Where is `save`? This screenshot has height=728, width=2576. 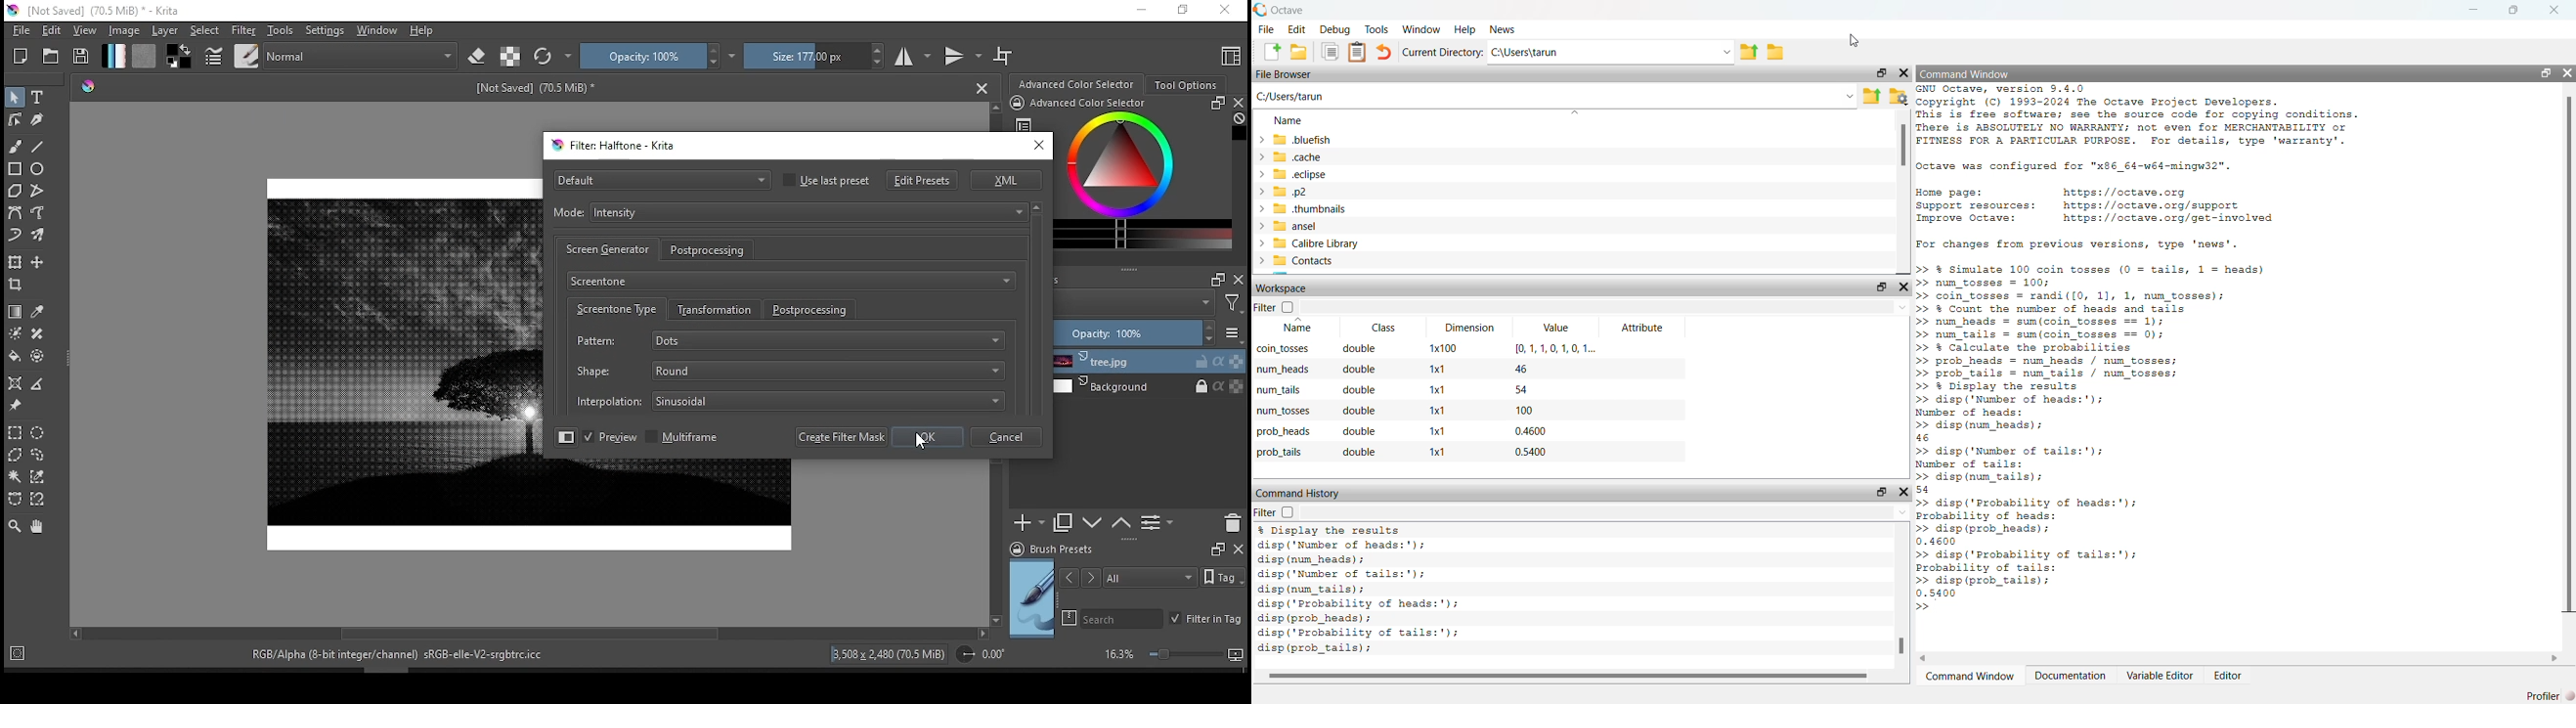
save is located at coordinates (82, 56).